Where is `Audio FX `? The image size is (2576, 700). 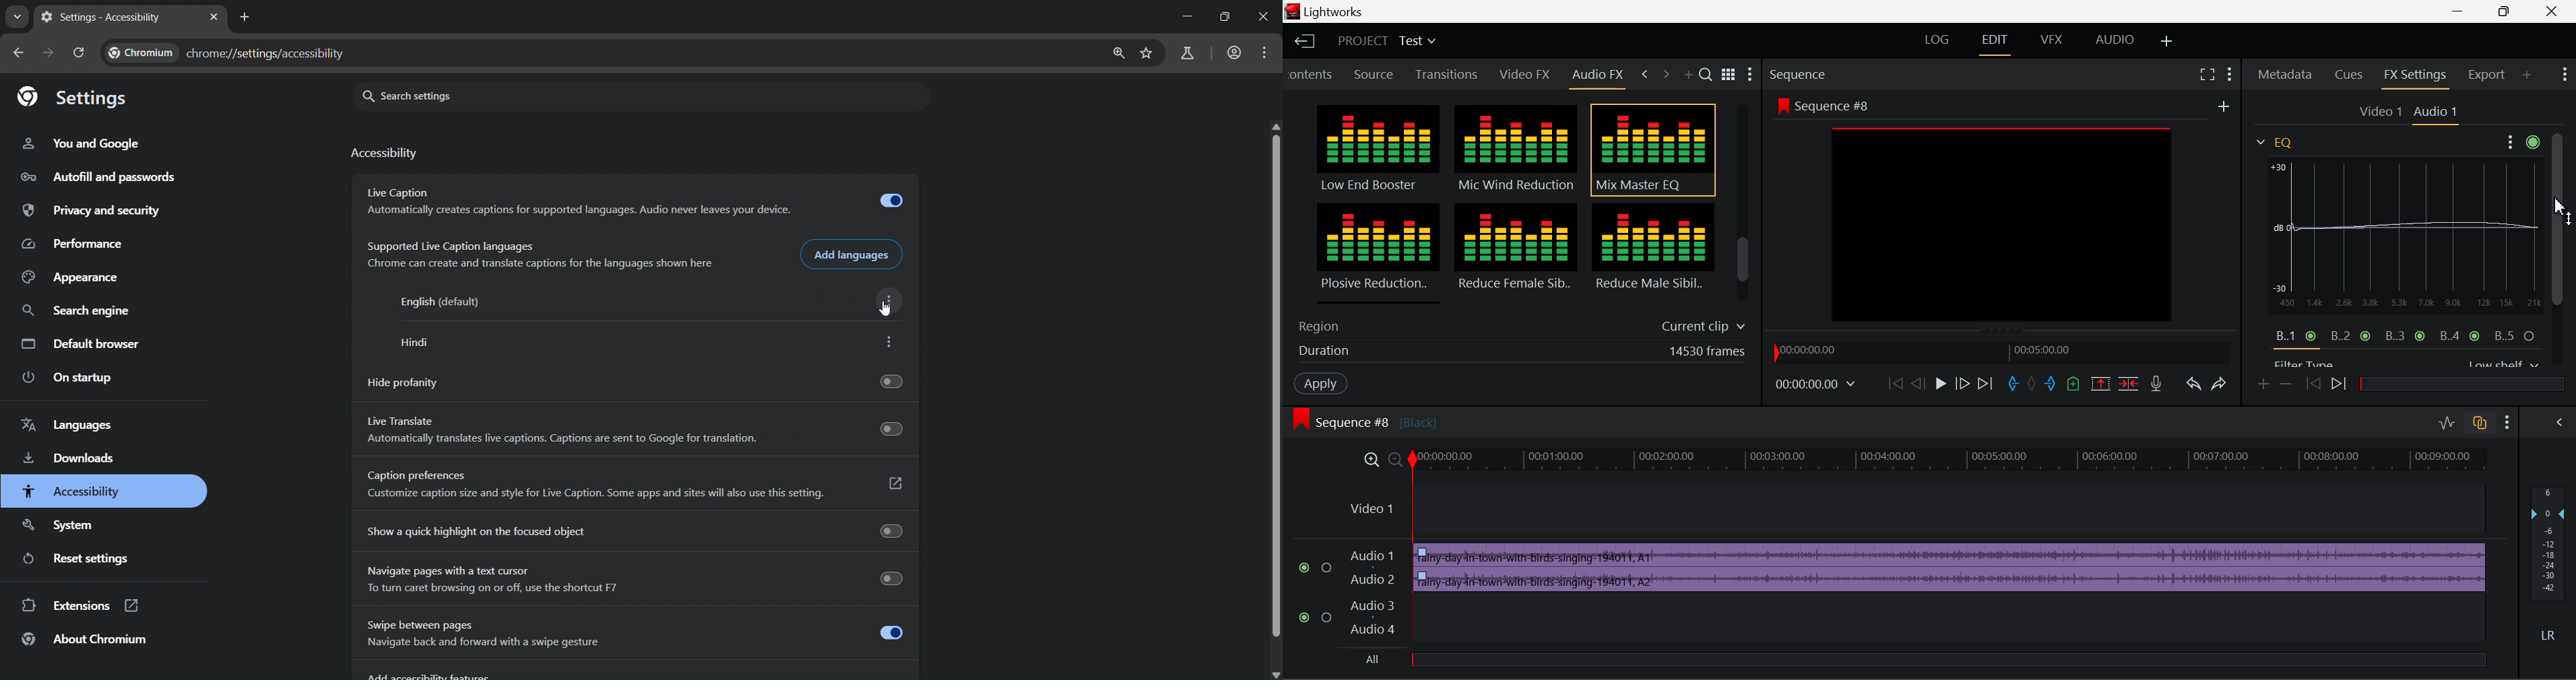 Audio FX  is located at coordinates (1598, 75).